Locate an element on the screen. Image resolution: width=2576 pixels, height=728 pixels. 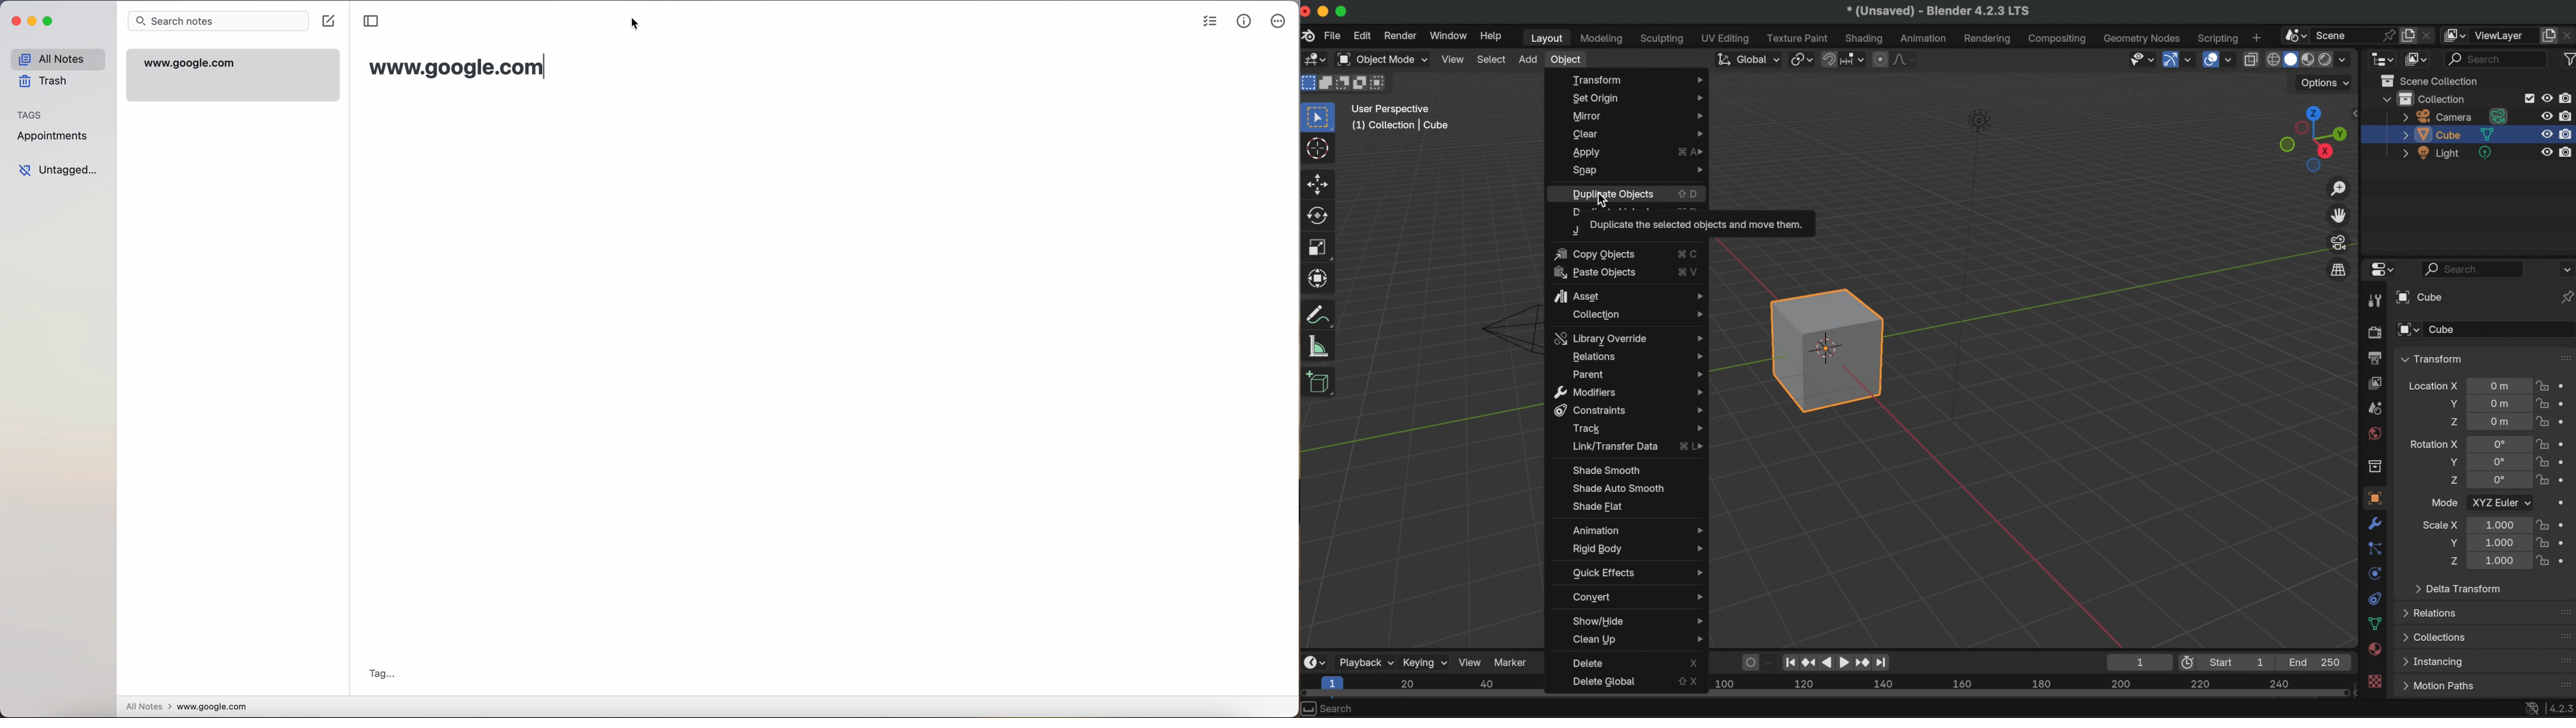
animate property is located at coordinates (2565, 461).